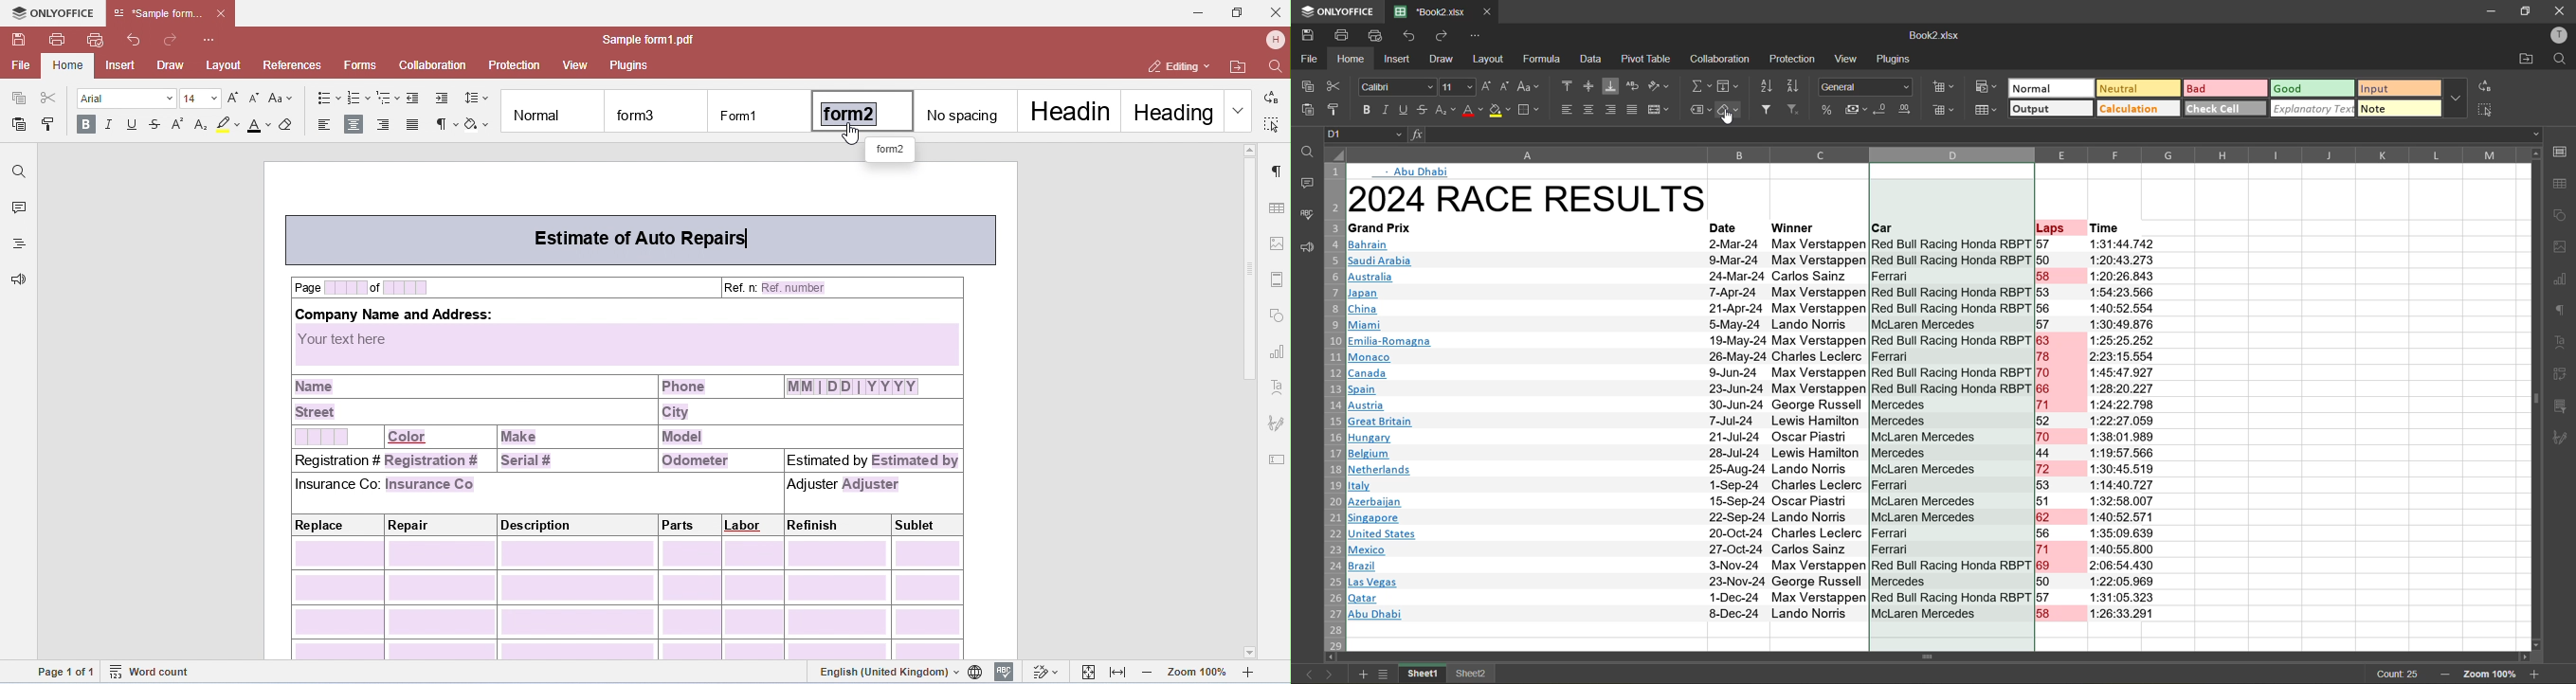 Image resolution: width=2576 pixels, height=700 pixels. I want to click on comment, so click(17, 209).